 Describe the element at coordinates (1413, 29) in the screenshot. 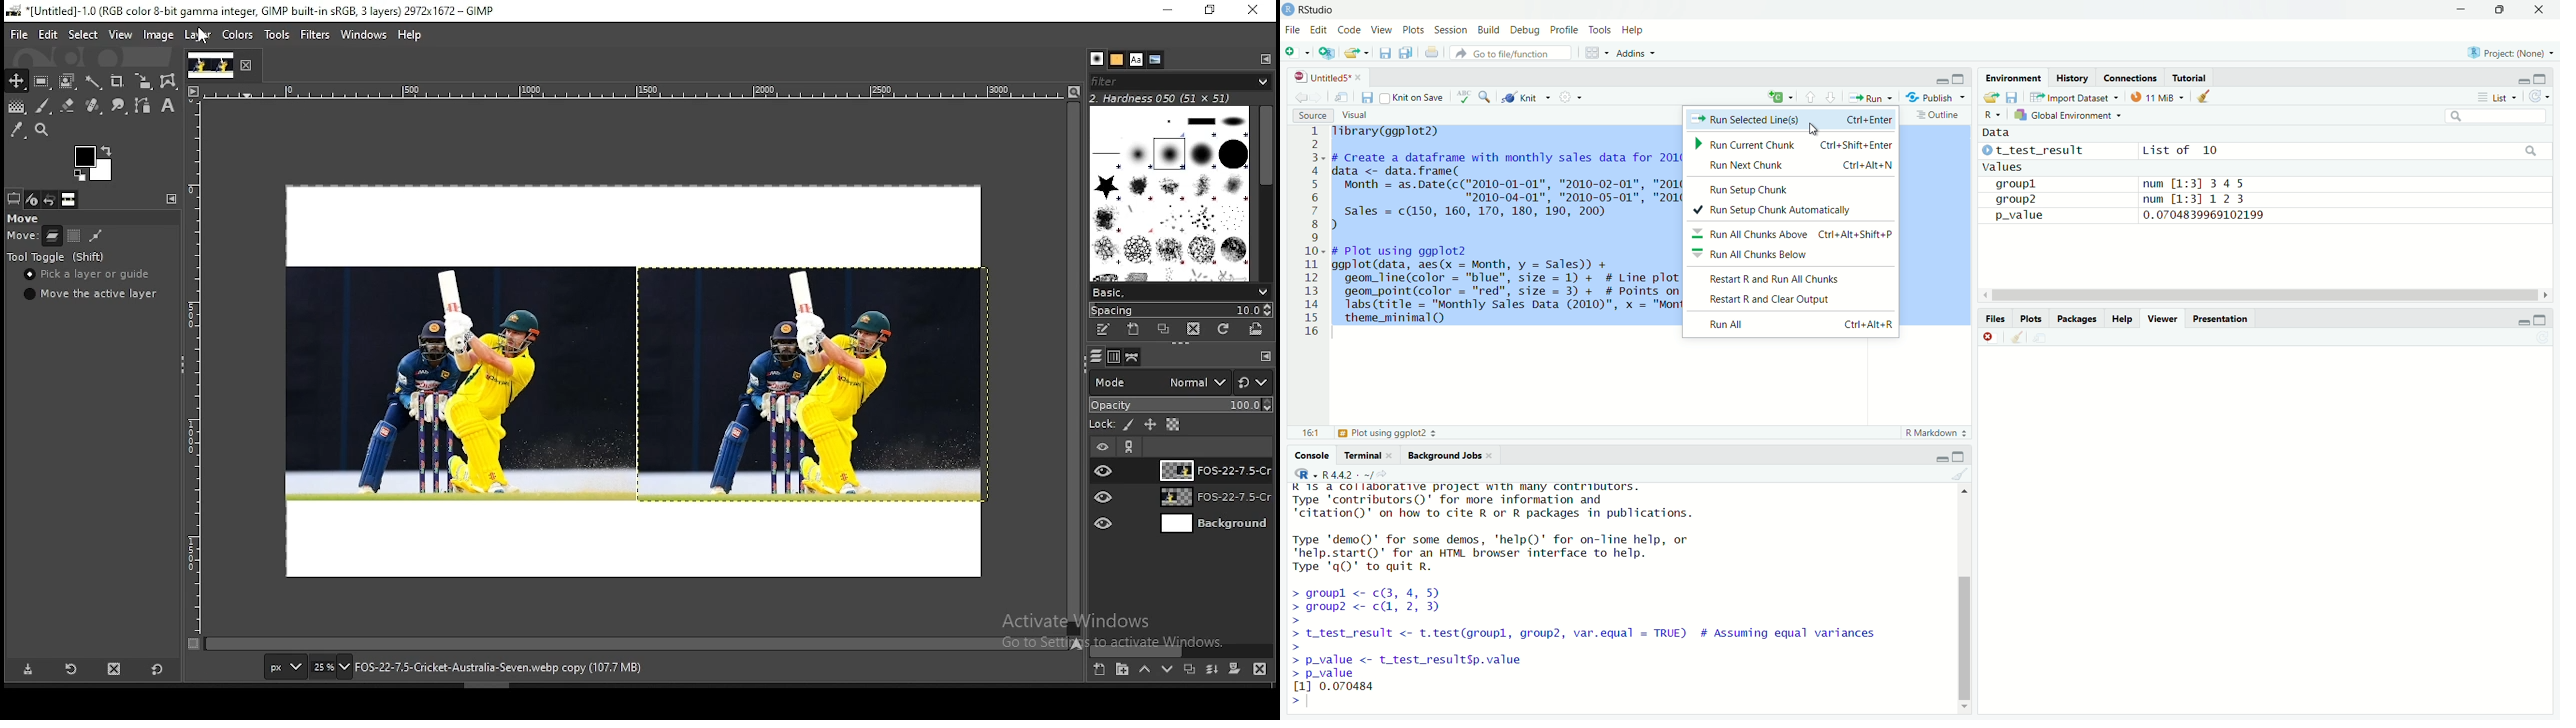

I see `Plots` at that location.